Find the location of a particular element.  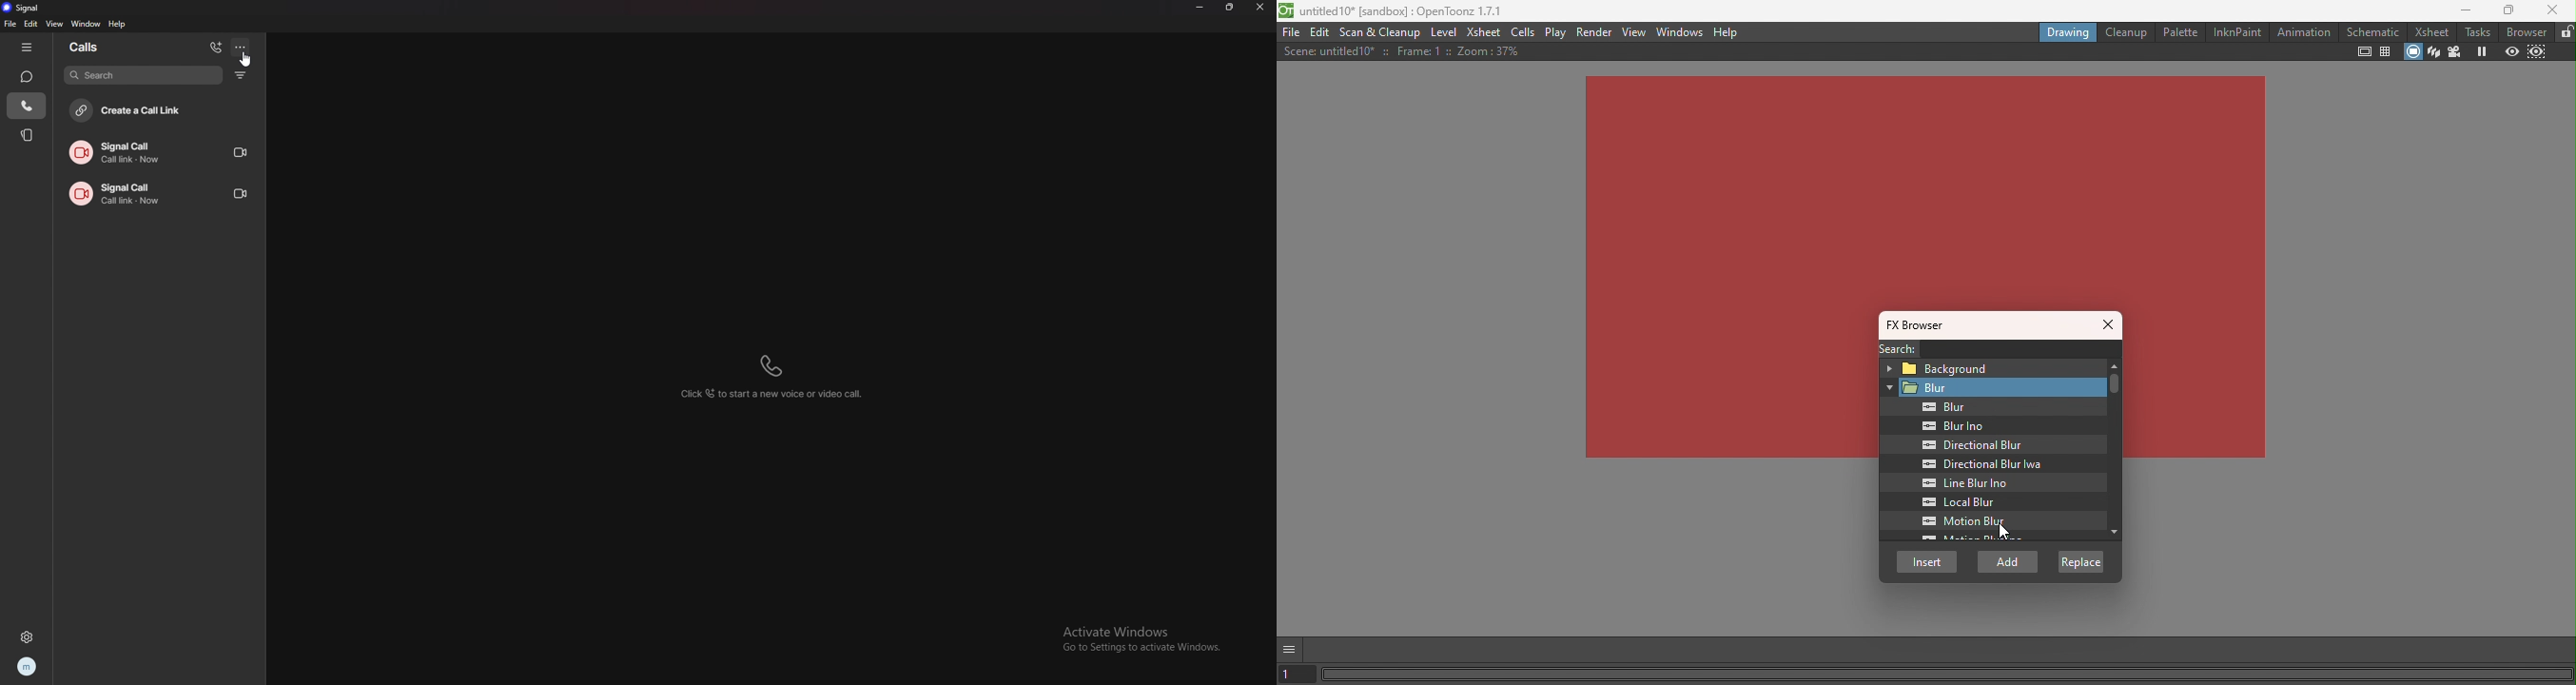

Horizontal scroll bar is located at coordinates (1948, 674).